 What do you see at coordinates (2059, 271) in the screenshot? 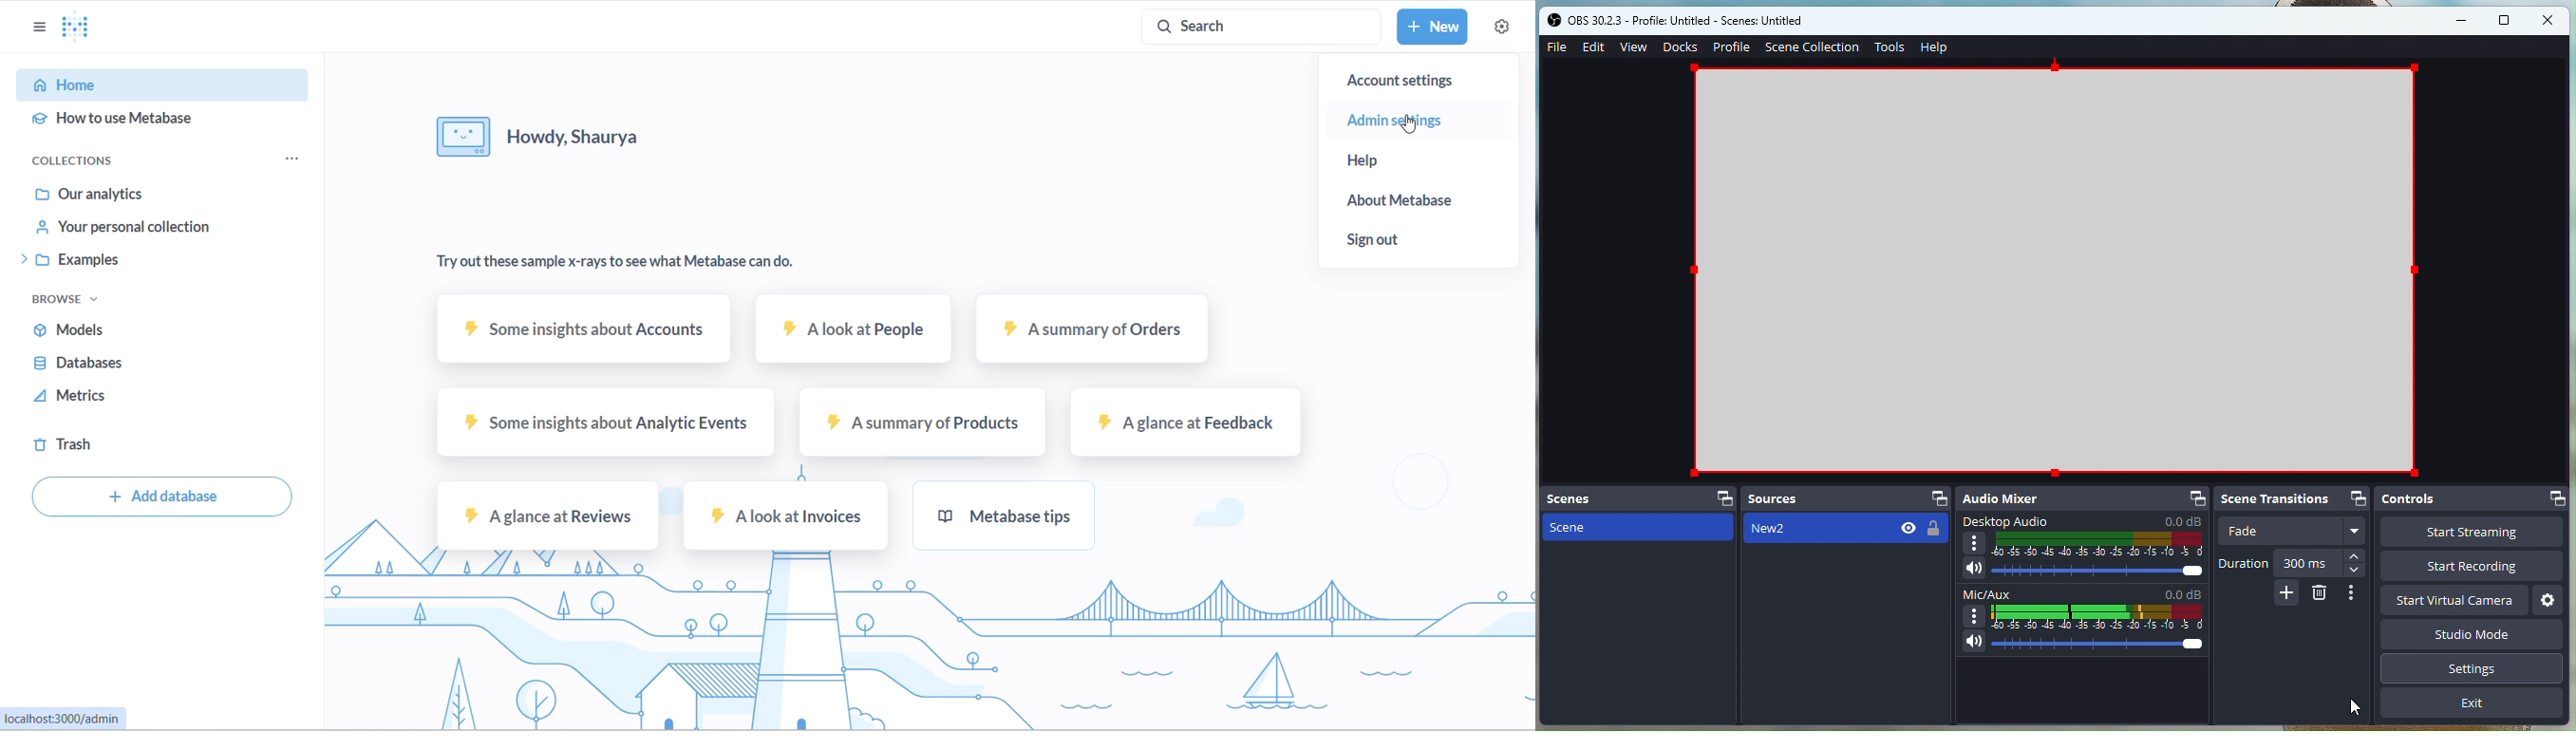
I see `Blank canvas ` at bounding box center [2059, 271].